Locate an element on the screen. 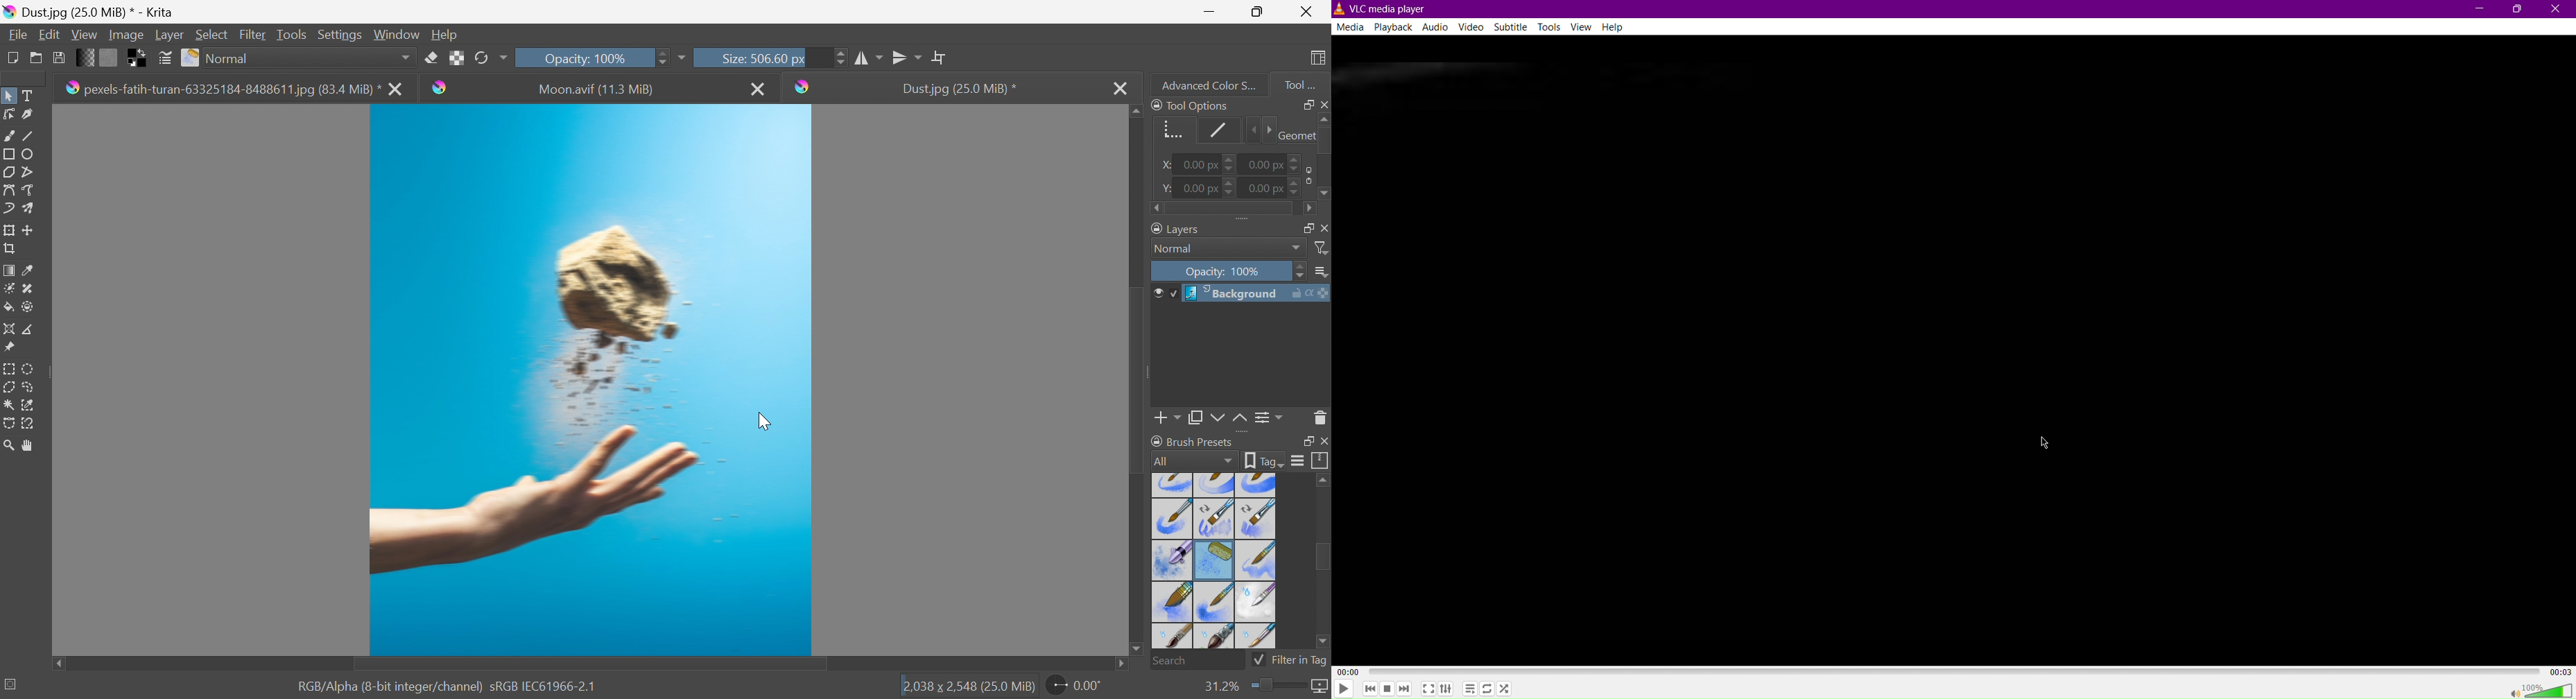 The height and width of the screenshot is (700, 2576). View or change the layer properties is located at coordinates (1265, 418).